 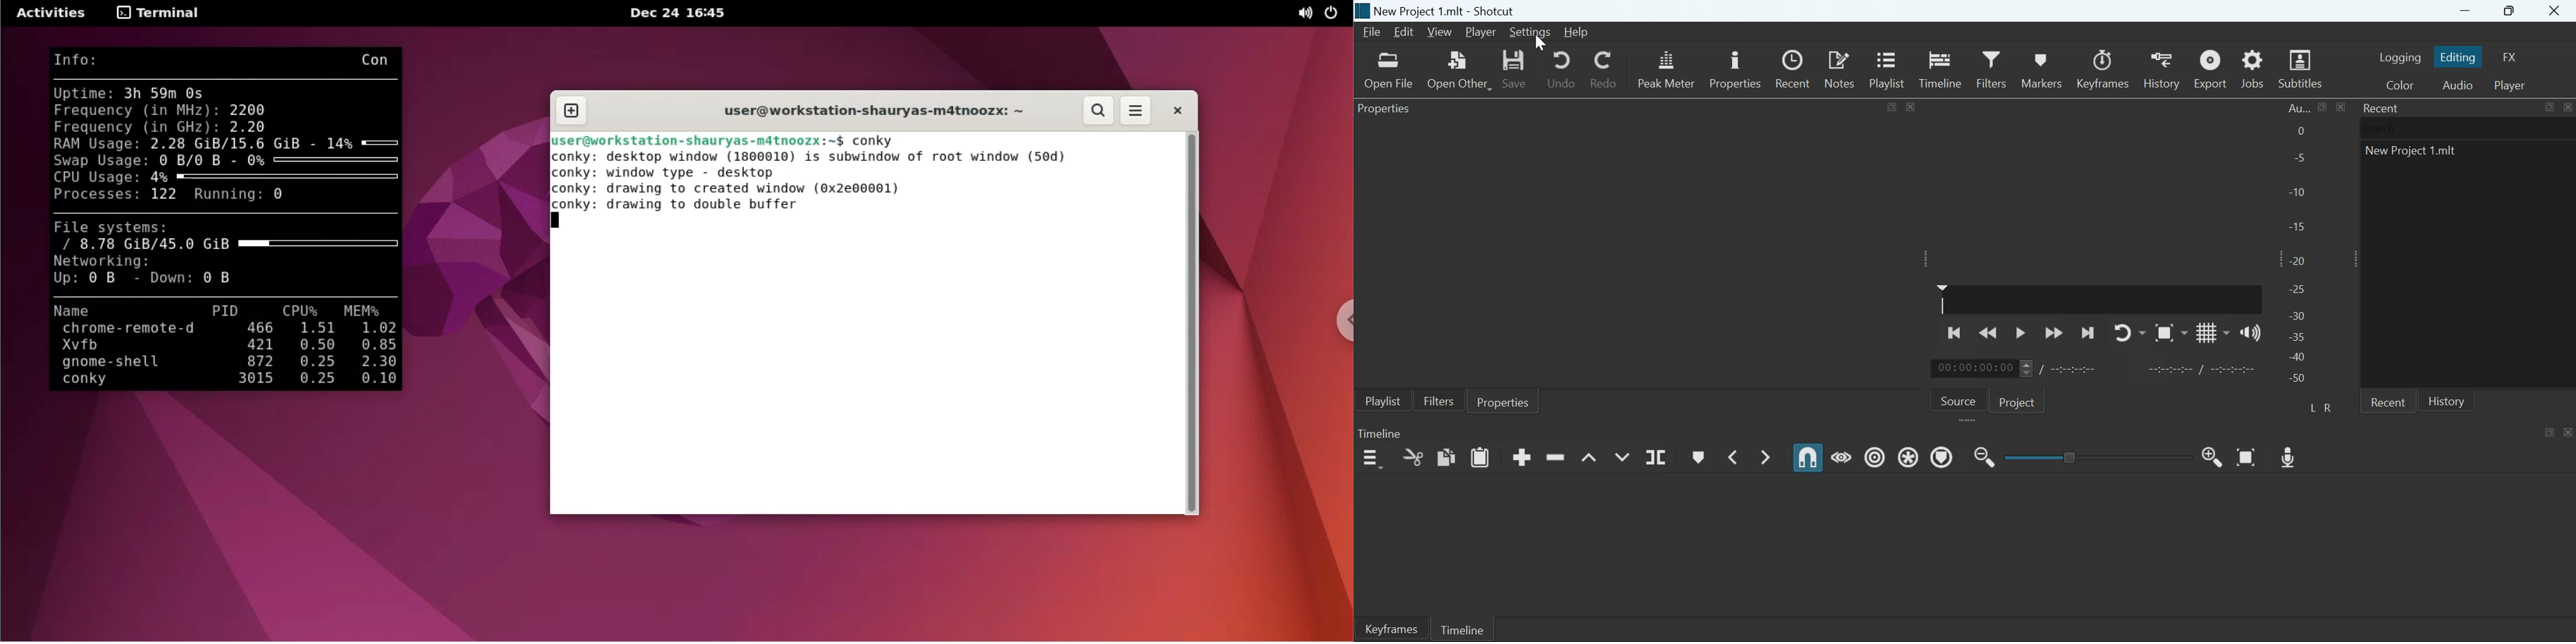 I want to click on Switch to the effects layout, so click(x=2511, y=57).